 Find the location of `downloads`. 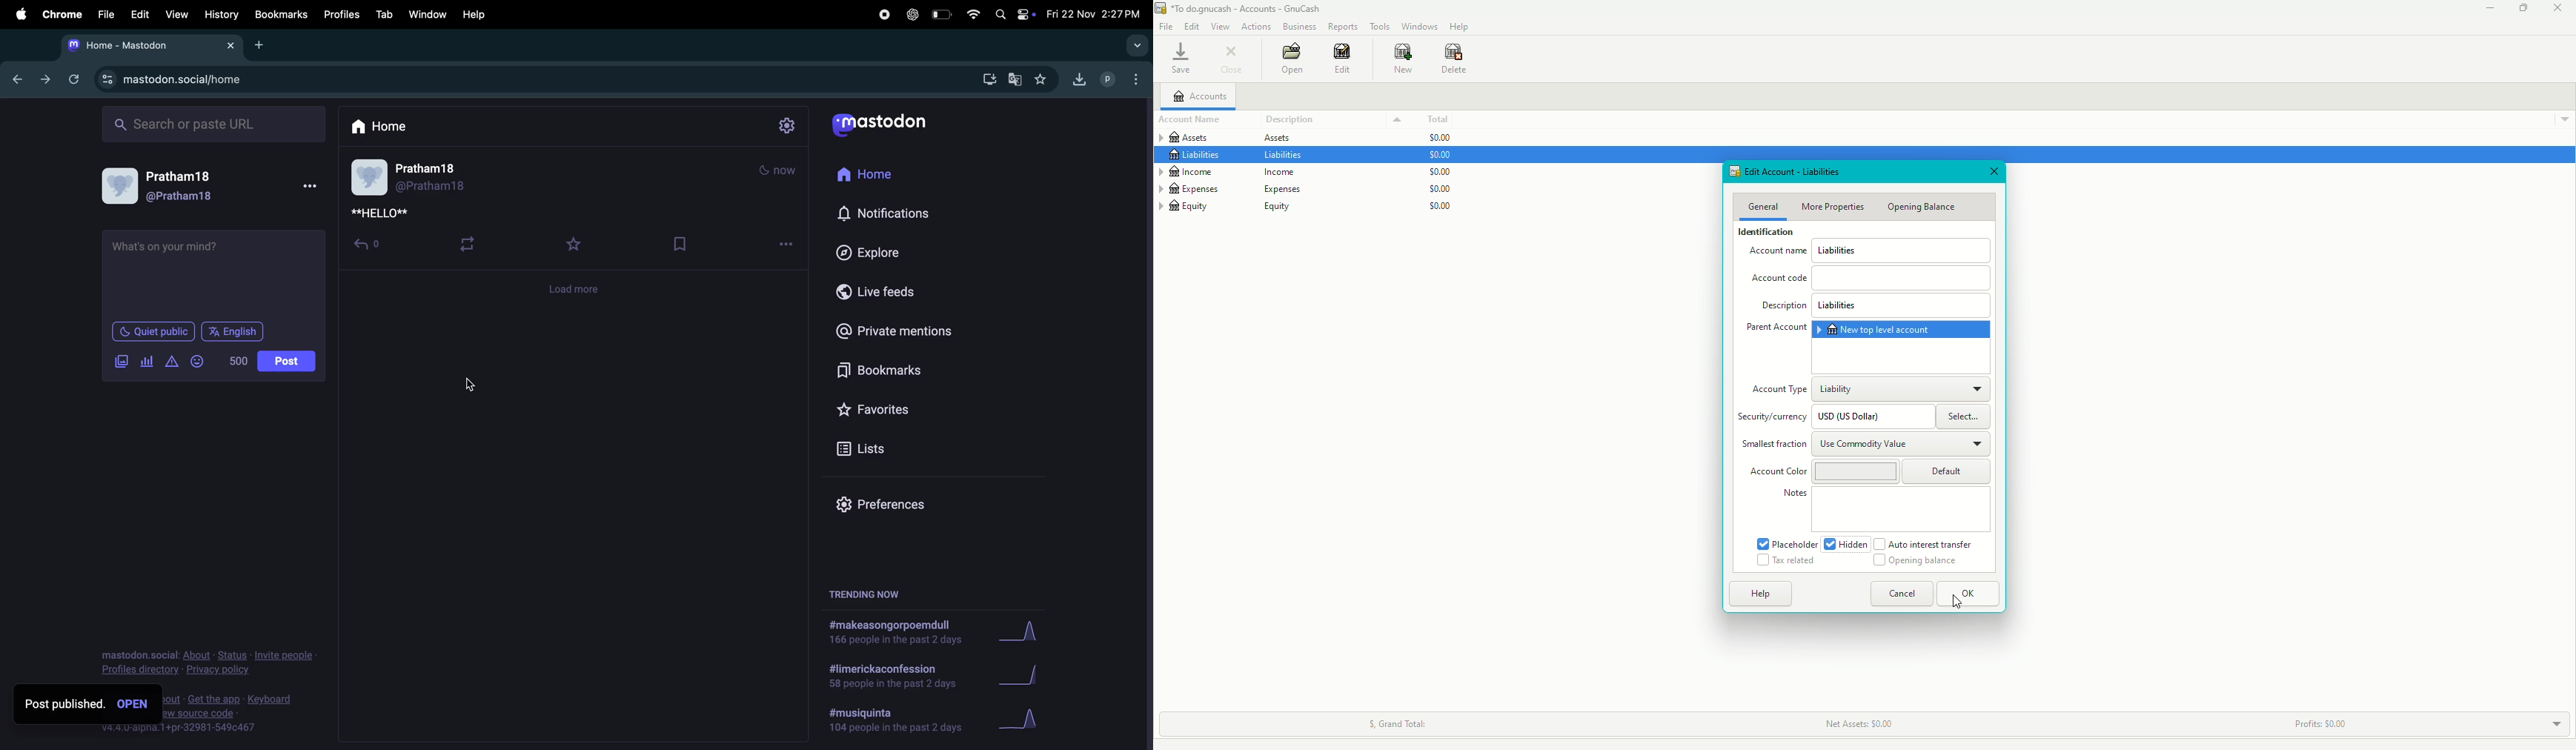

downloads is located at coordinates (1079, 78).